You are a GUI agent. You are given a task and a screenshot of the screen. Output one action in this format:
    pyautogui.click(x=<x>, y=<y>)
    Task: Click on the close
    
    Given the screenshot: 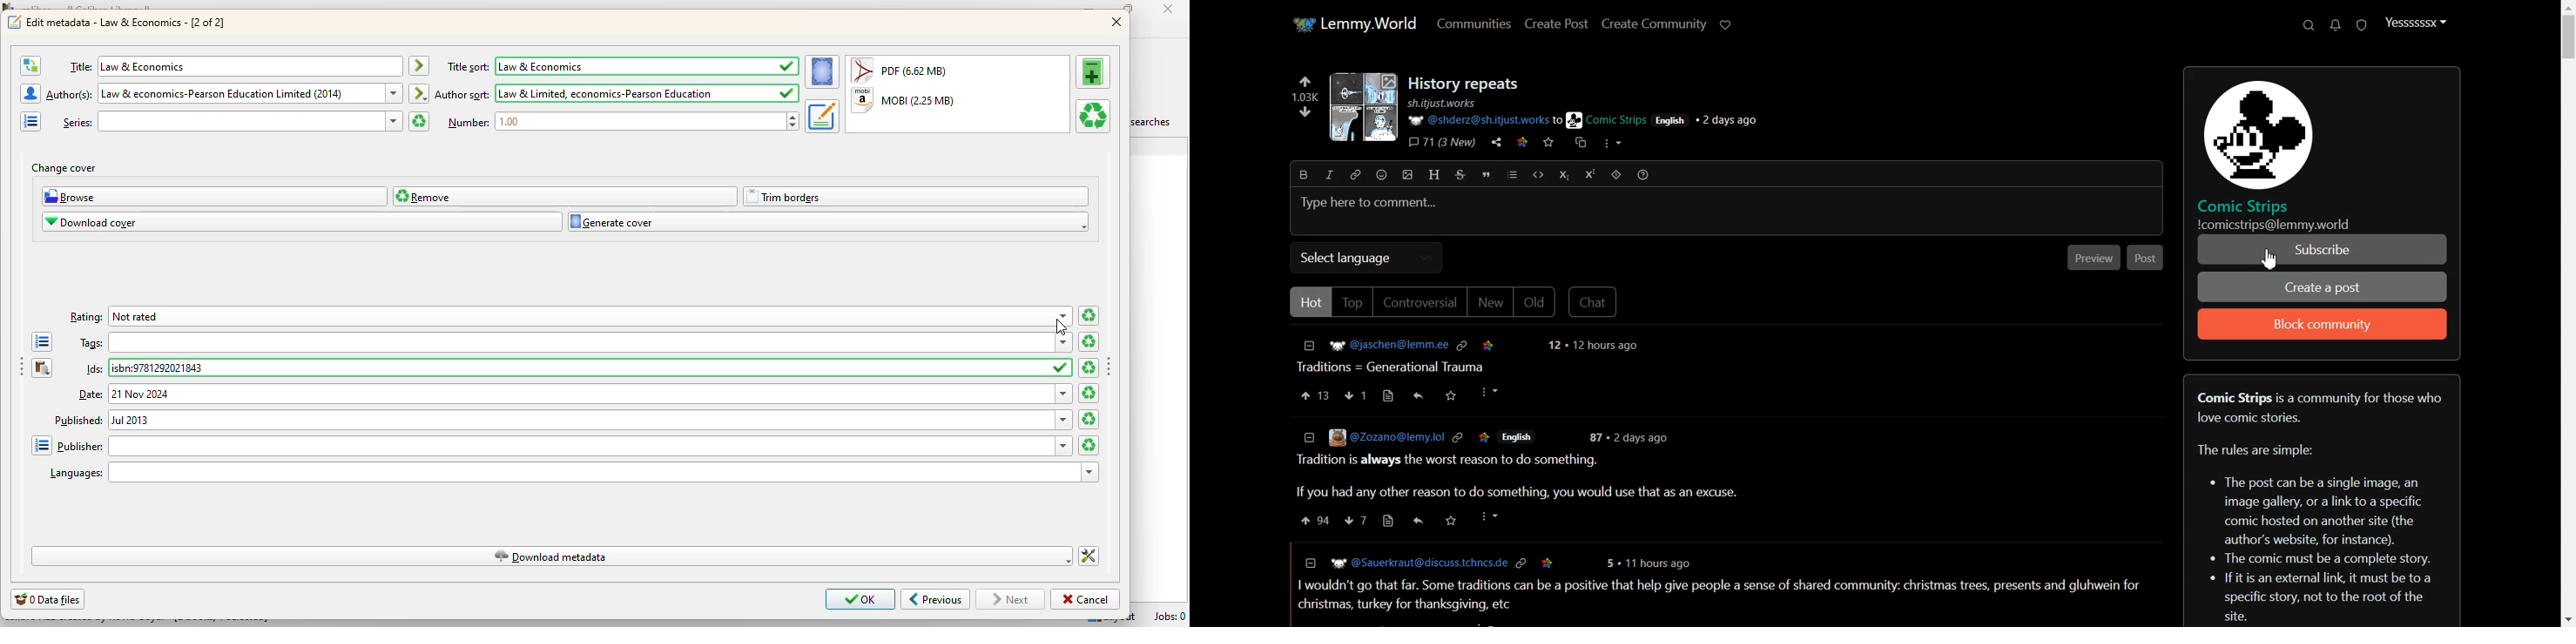 What is the action you would take?
    pyautogui.click(x=1172, y=10)
    